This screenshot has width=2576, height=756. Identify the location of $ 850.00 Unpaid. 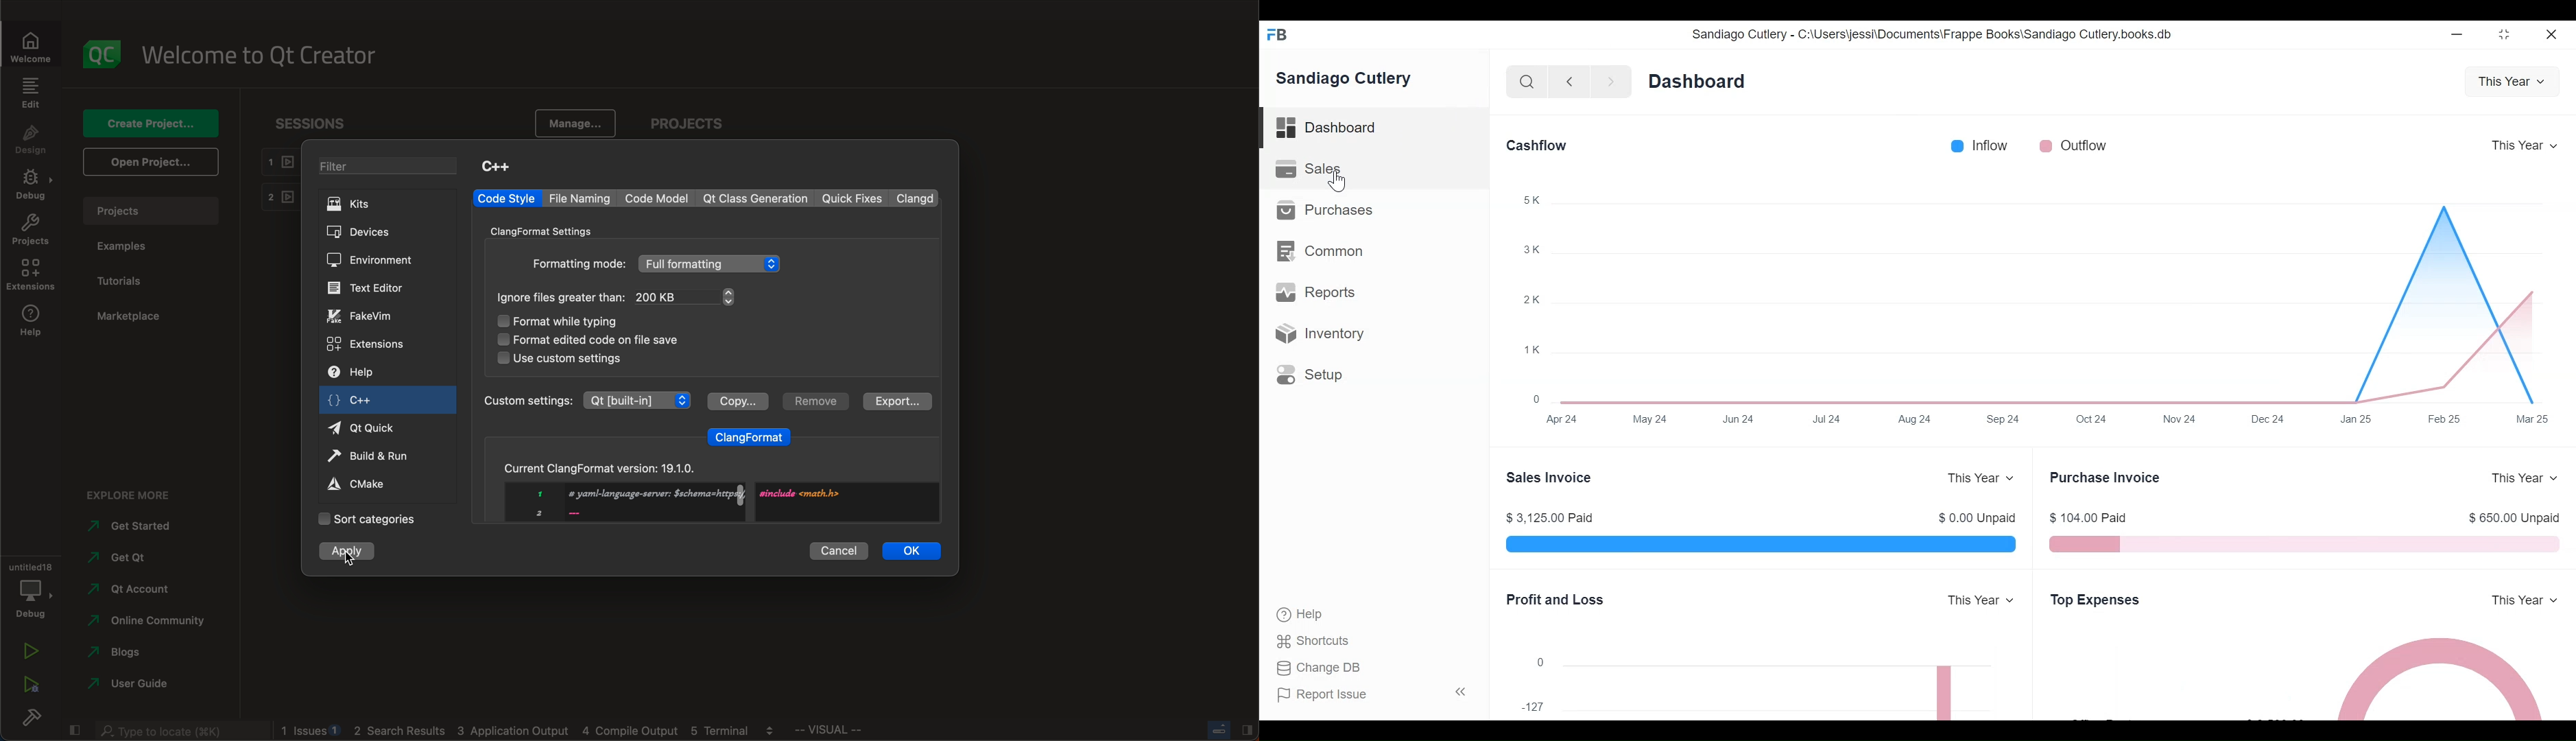
(2514, 517).